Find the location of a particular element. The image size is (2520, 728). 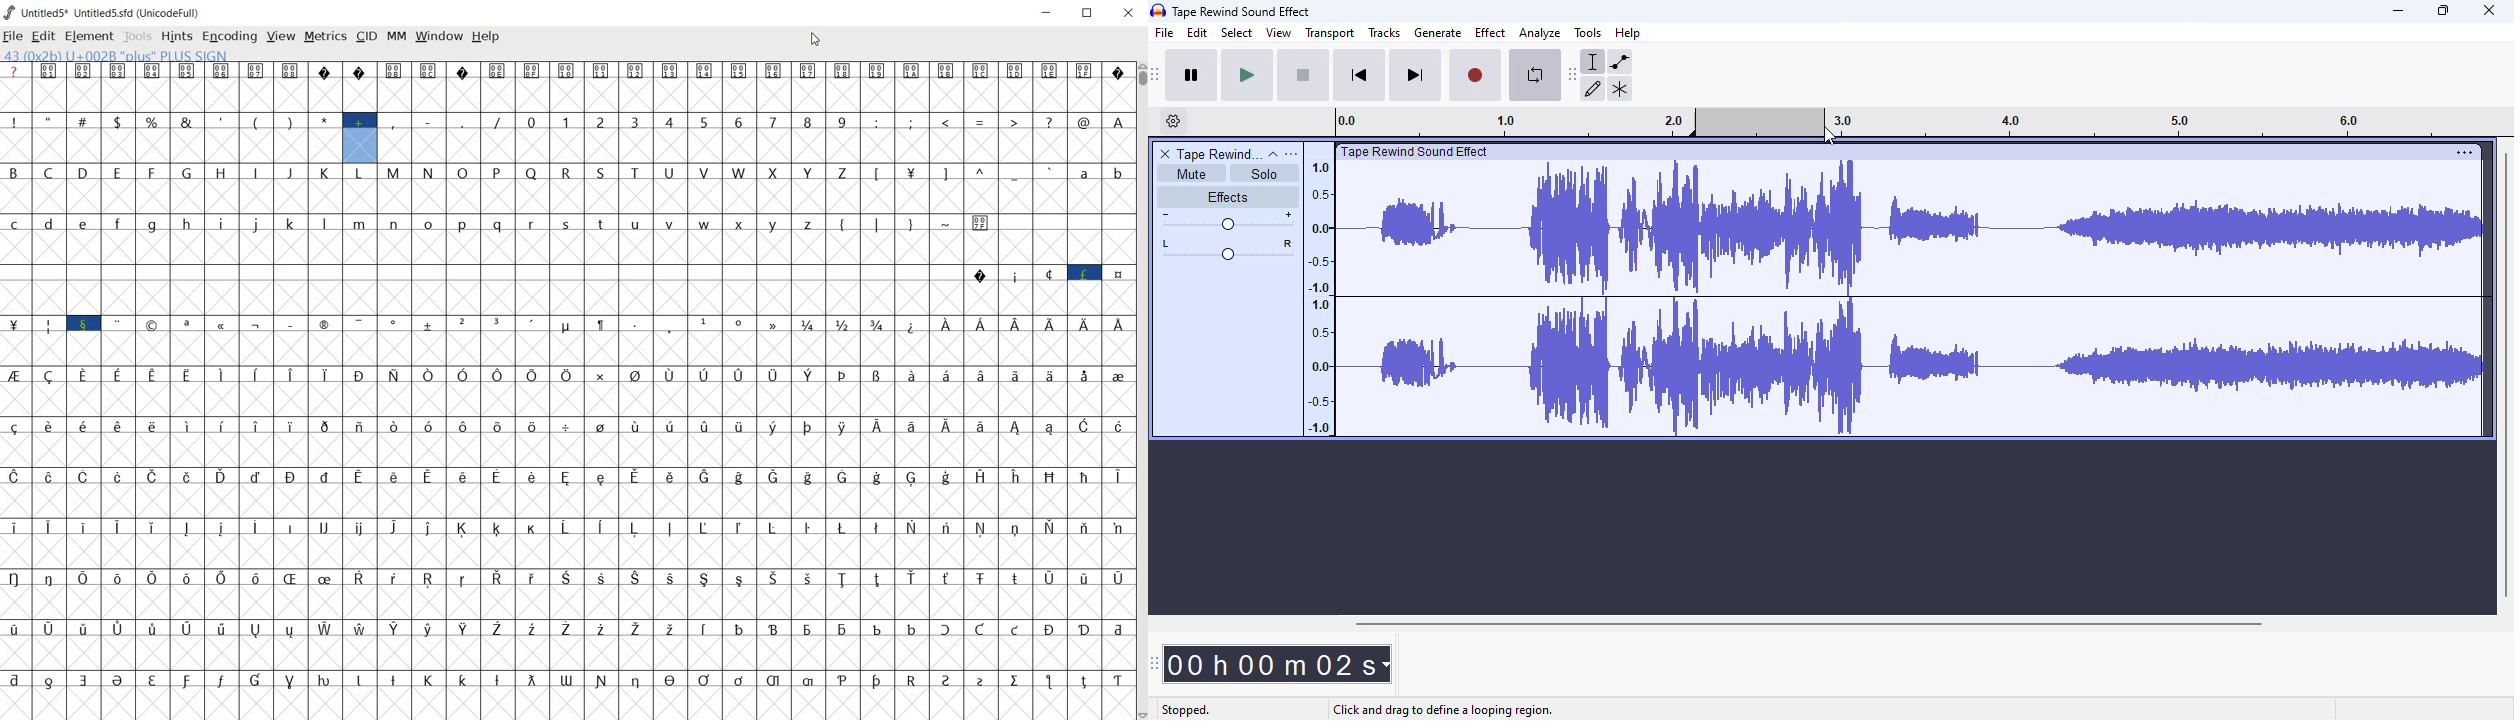

analyze  is located at coordinates (1540, 33).